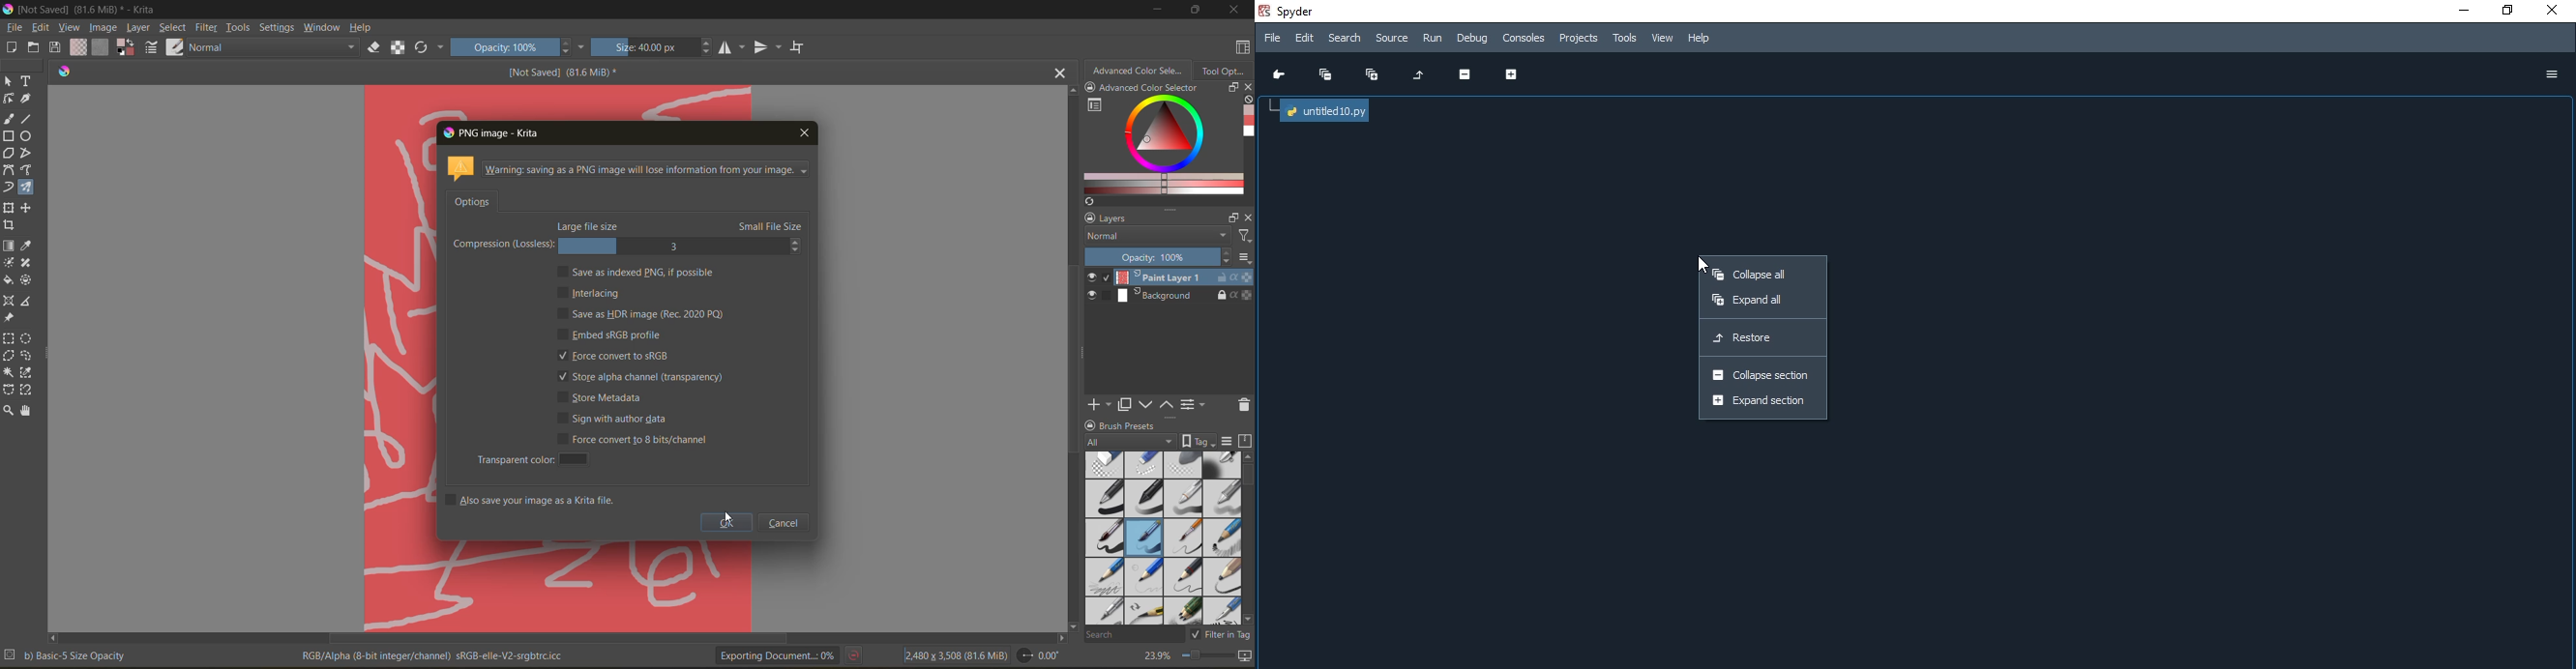  I want to click on Vertical scroll bar, so click(1071, 357).